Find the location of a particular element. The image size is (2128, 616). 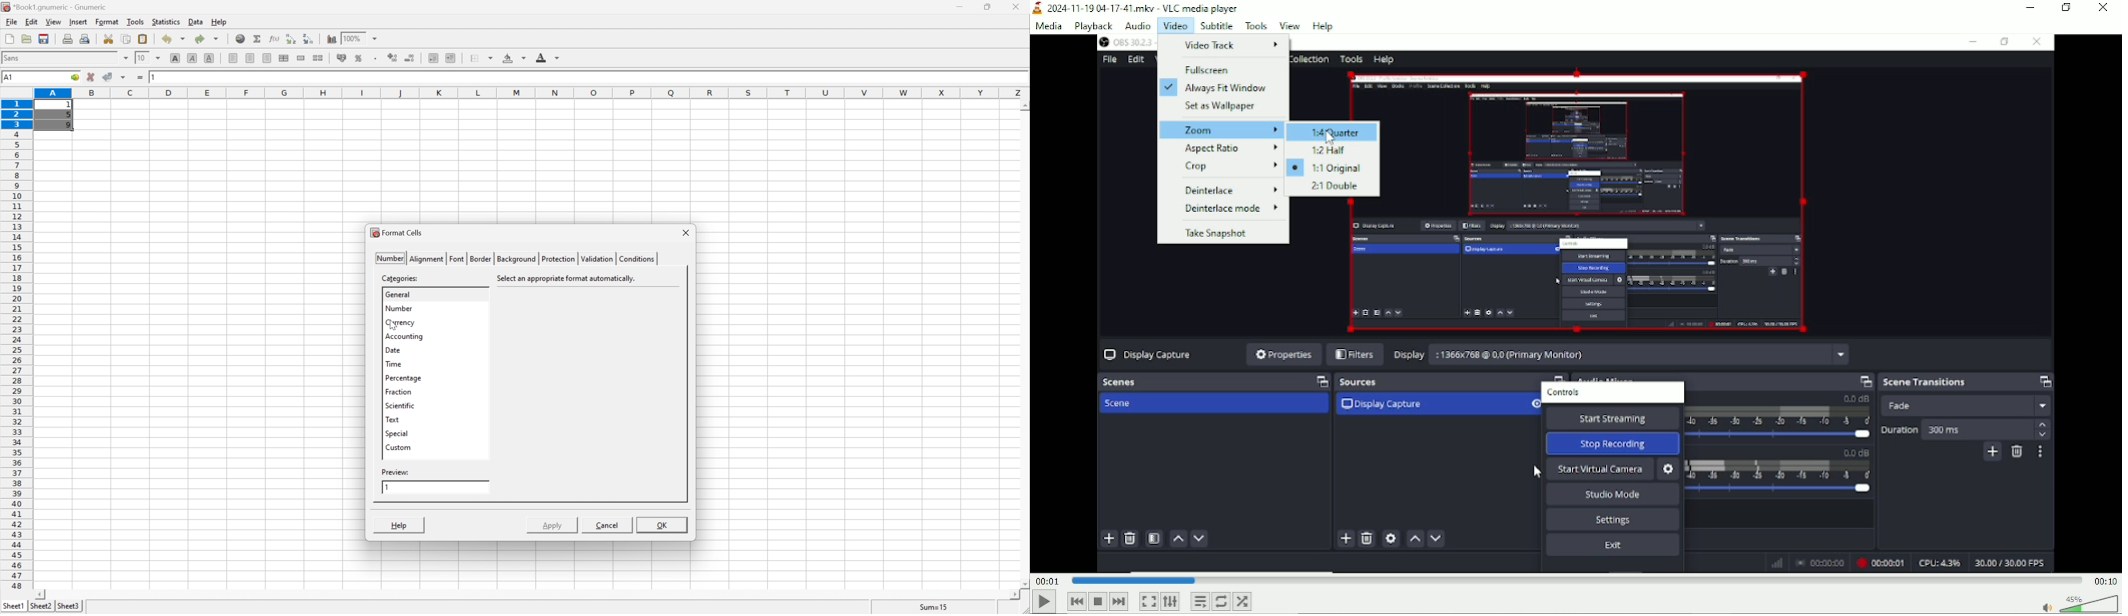

align center is located at coordinates (251, 58).